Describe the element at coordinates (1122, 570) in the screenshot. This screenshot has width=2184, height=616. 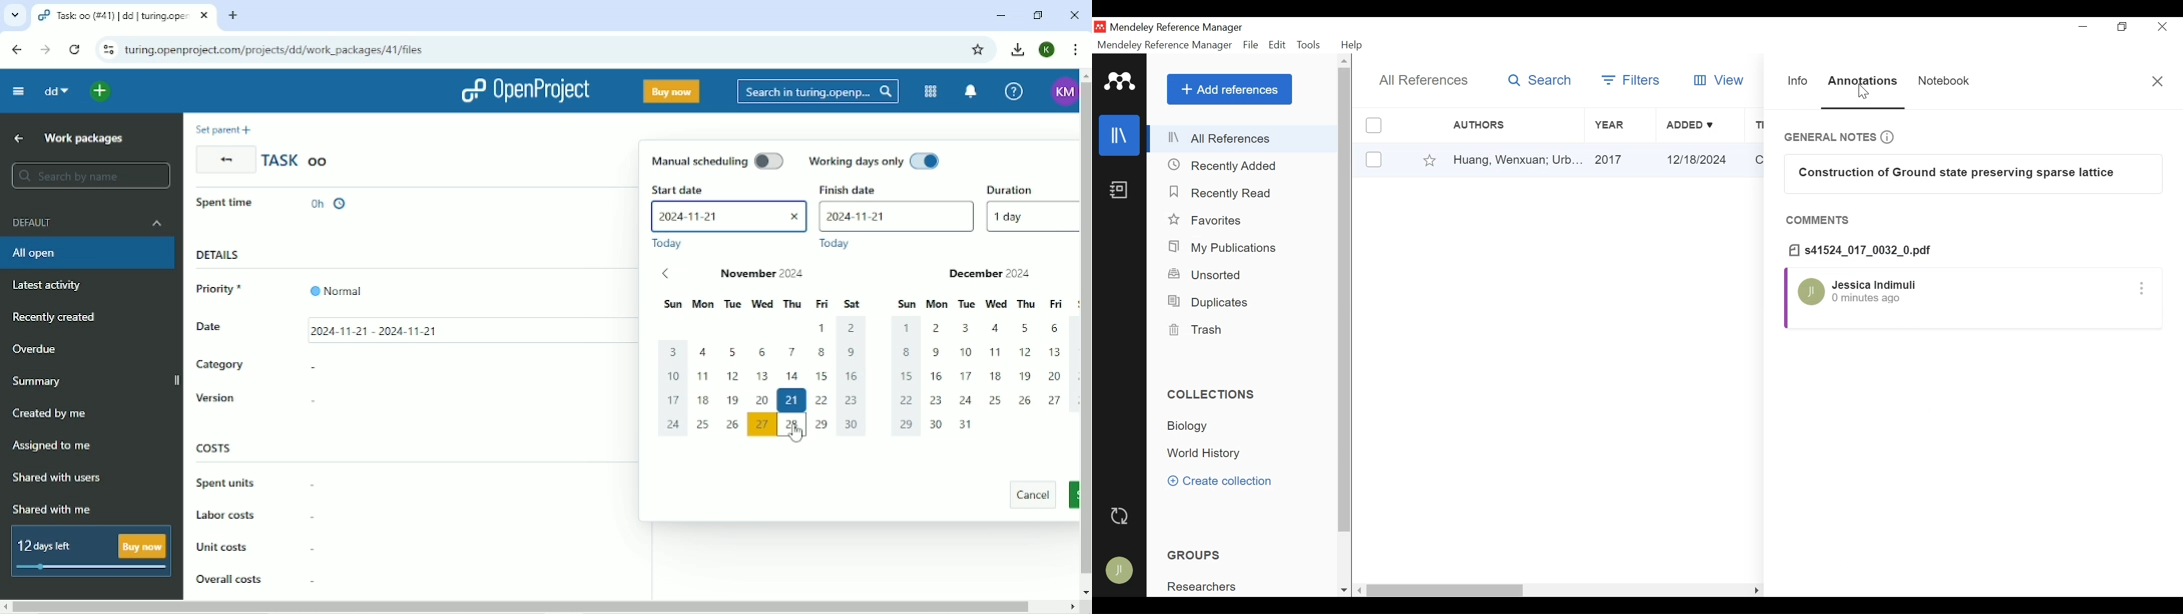
I see `Avatar` at that location.